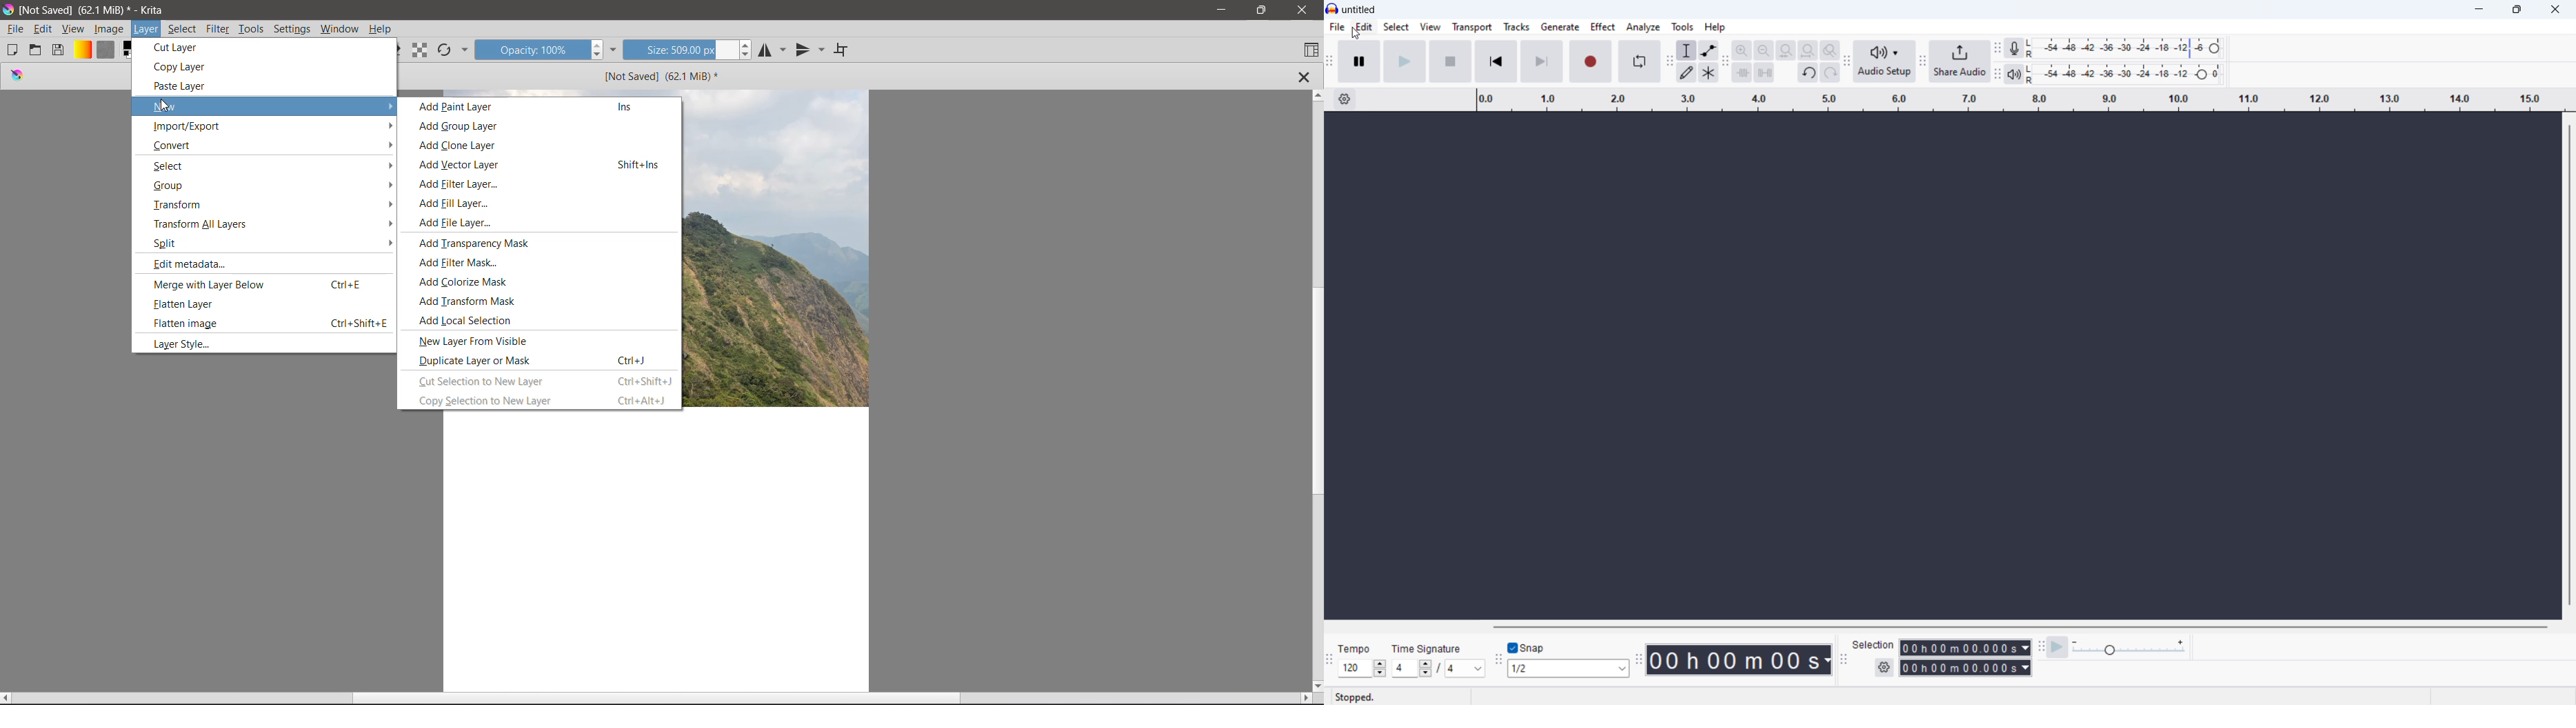 Image resolution: width=2576 pixels, height=728 pixels. I want to click on timestamp, so click(1741, 660).